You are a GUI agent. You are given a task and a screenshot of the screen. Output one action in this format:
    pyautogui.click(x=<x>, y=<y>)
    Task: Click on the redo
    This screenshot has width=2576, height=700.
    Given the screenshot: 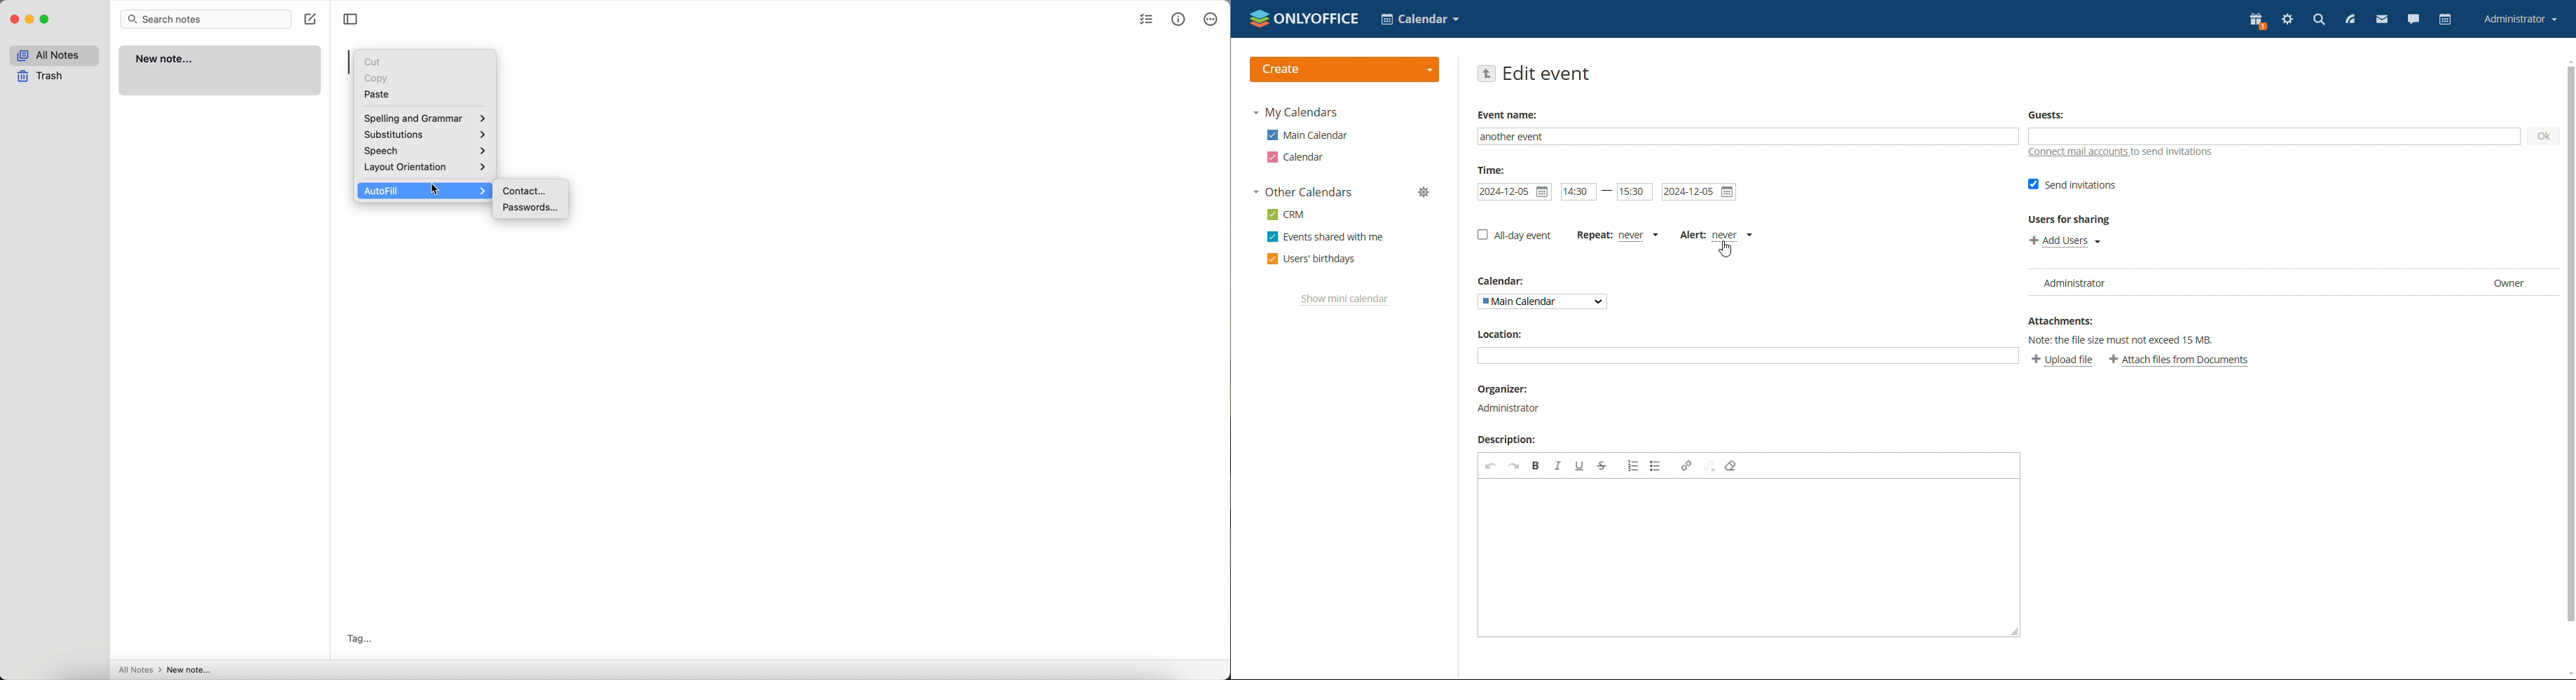 What is the action you would take?
    pyautogui.click(x=1514, y=465)
    